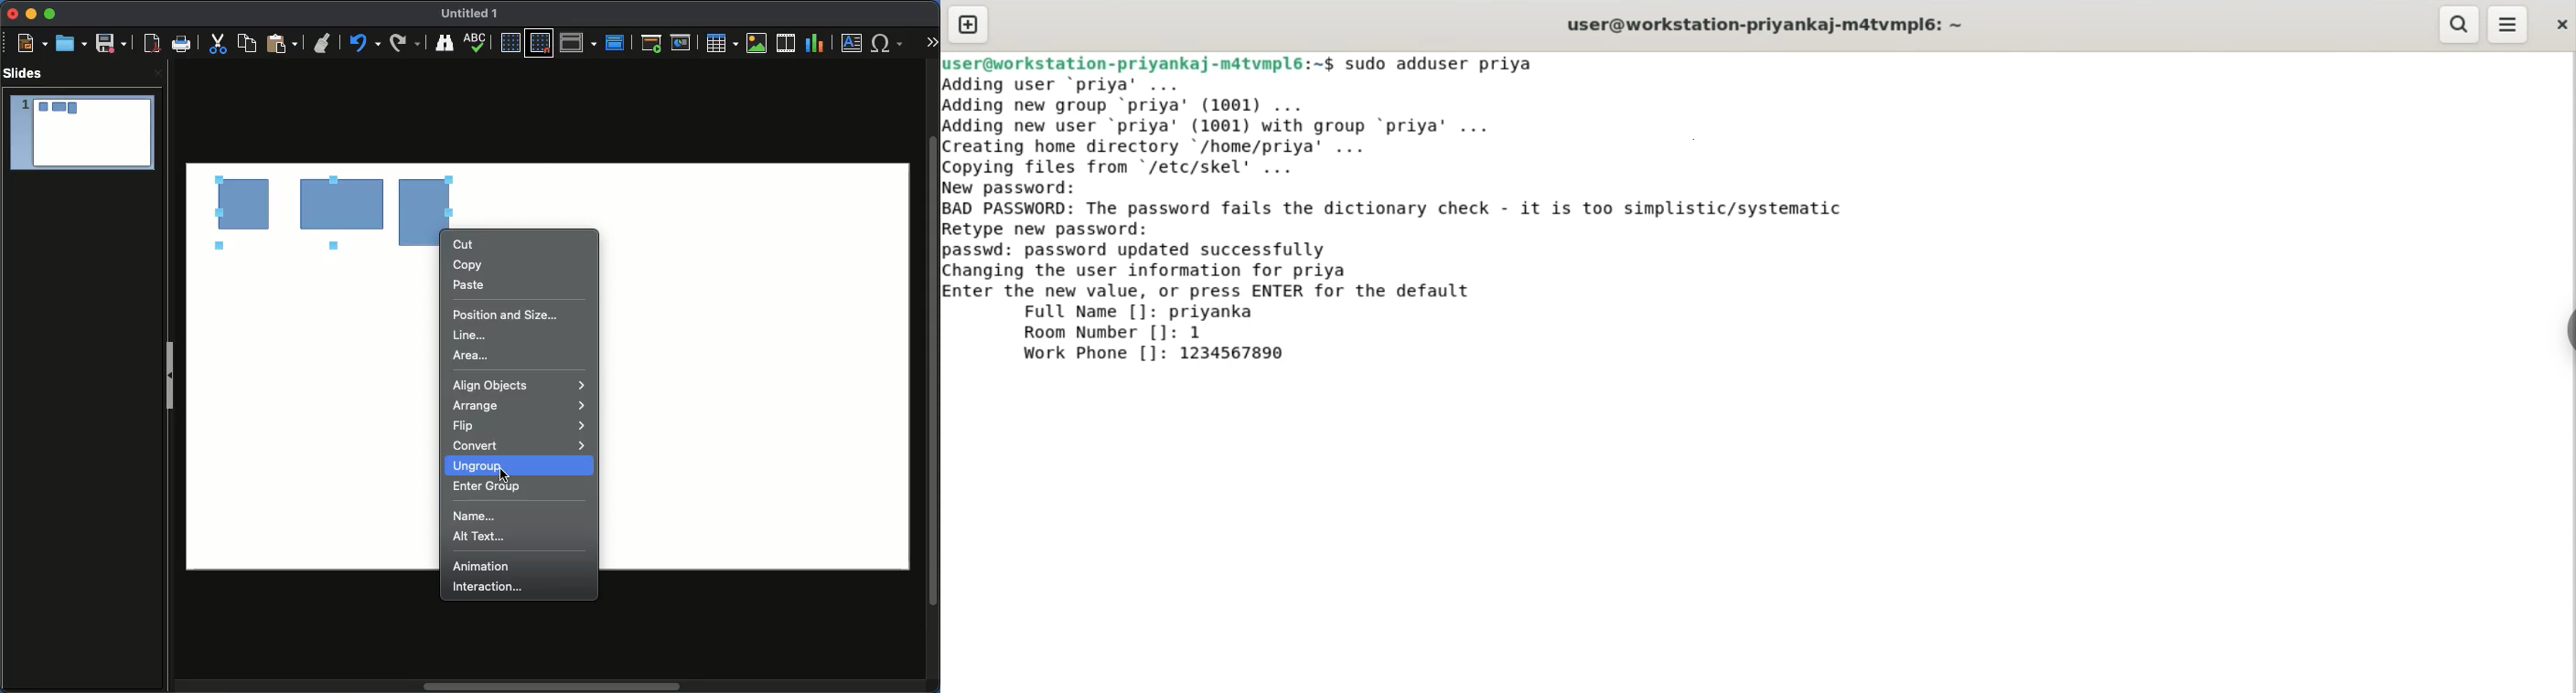 The height and width of the screenshot is (700, 2576). What do you see at coordinates (25, 72) in the screenshot?
I see `Slides` at bounding box center [25, 72].